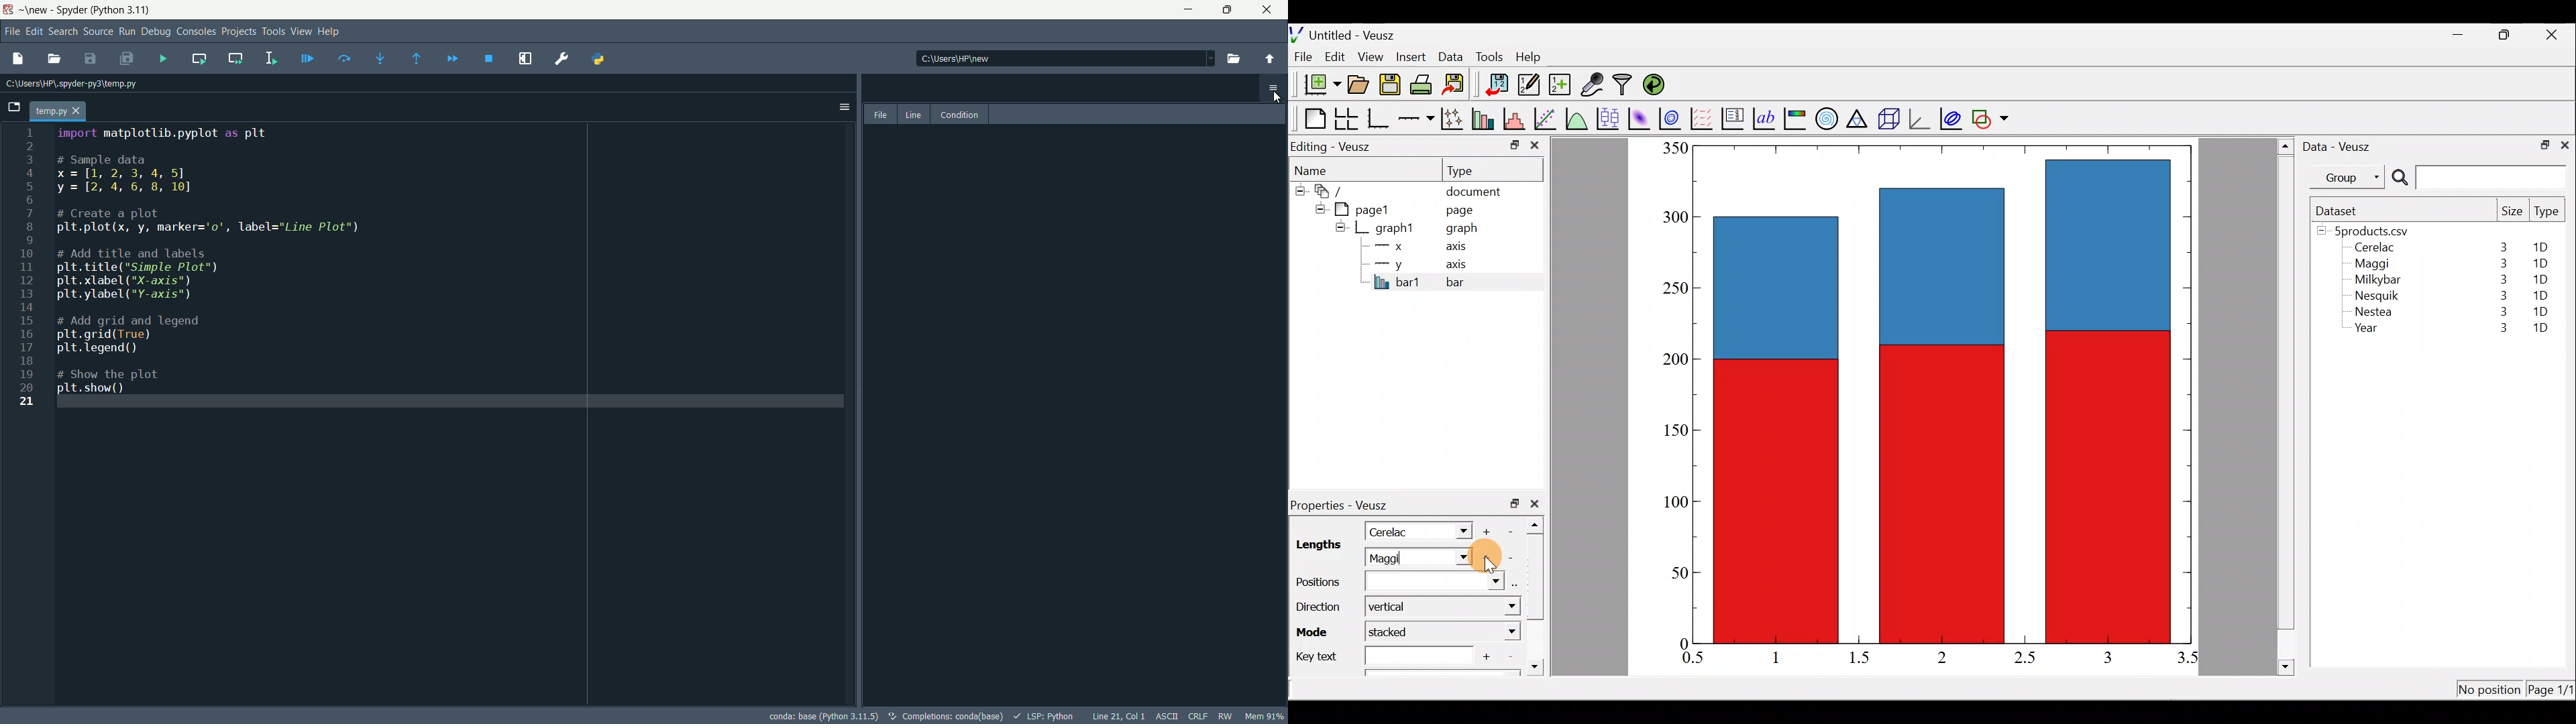 This screenshot has height=728, width=2576. Describe the element at coordinates (1318, 207) in the screenshot. I see `hide` at that location.